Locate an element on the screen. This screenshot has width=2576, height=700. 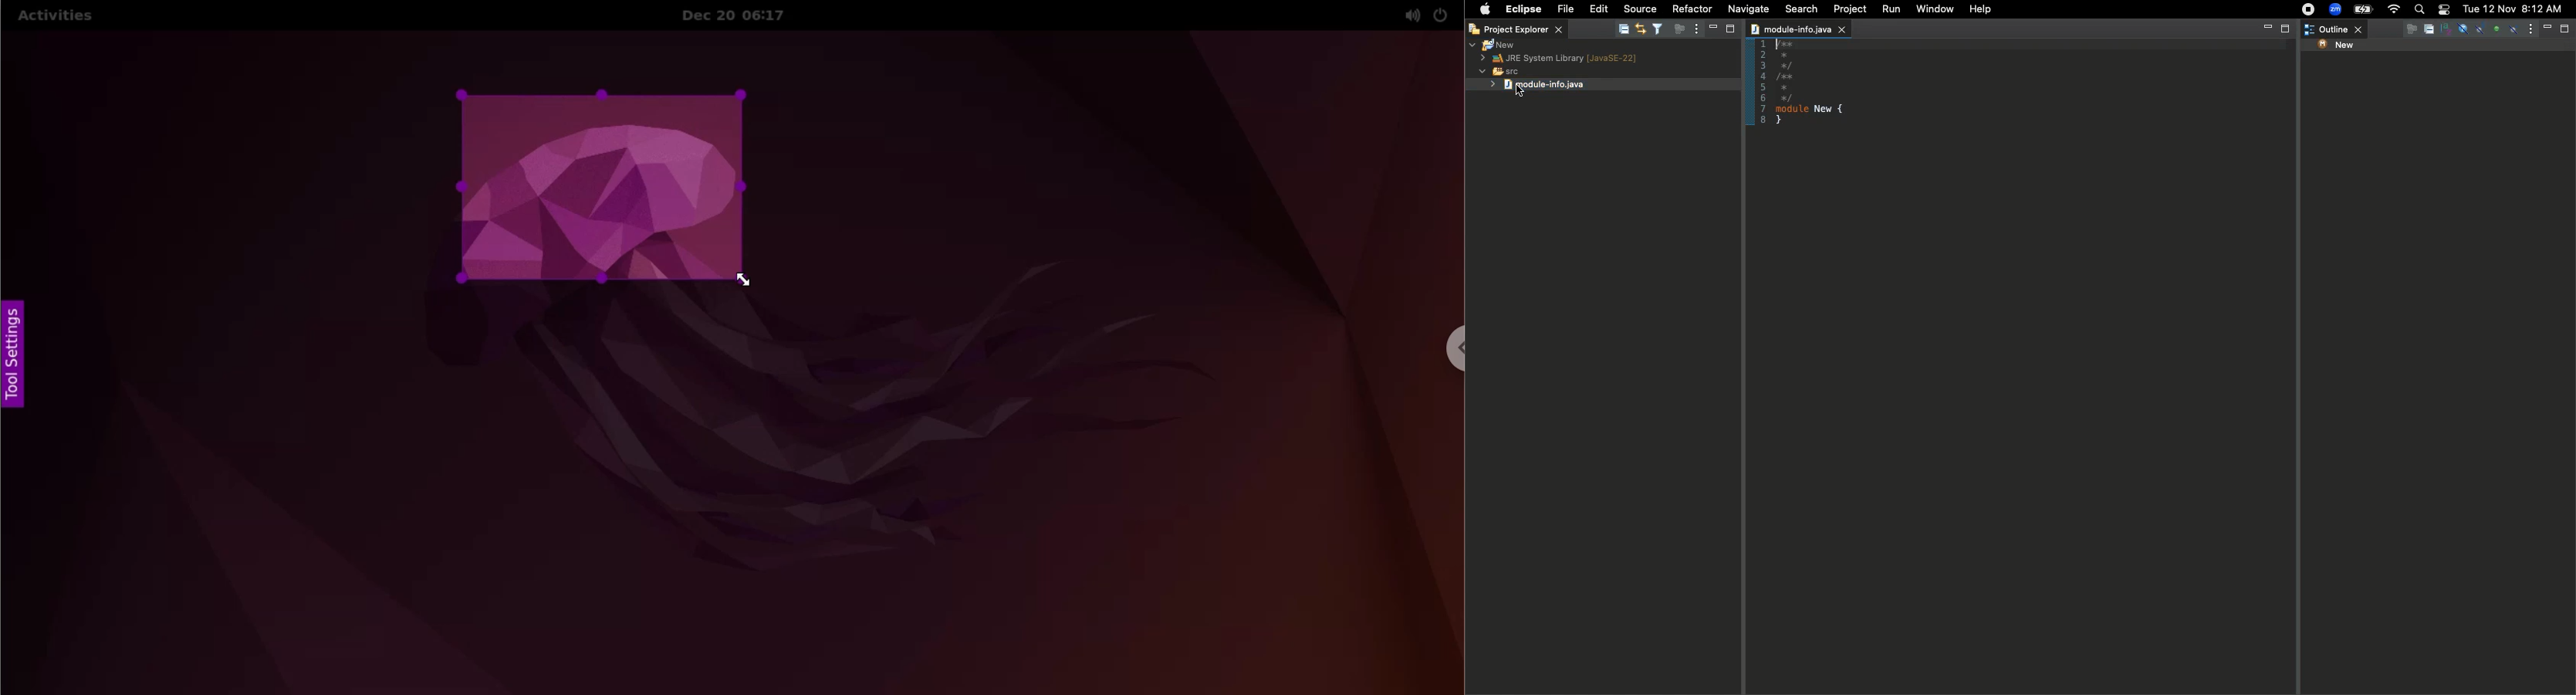
Notification is located at coordinates (2443, 10).